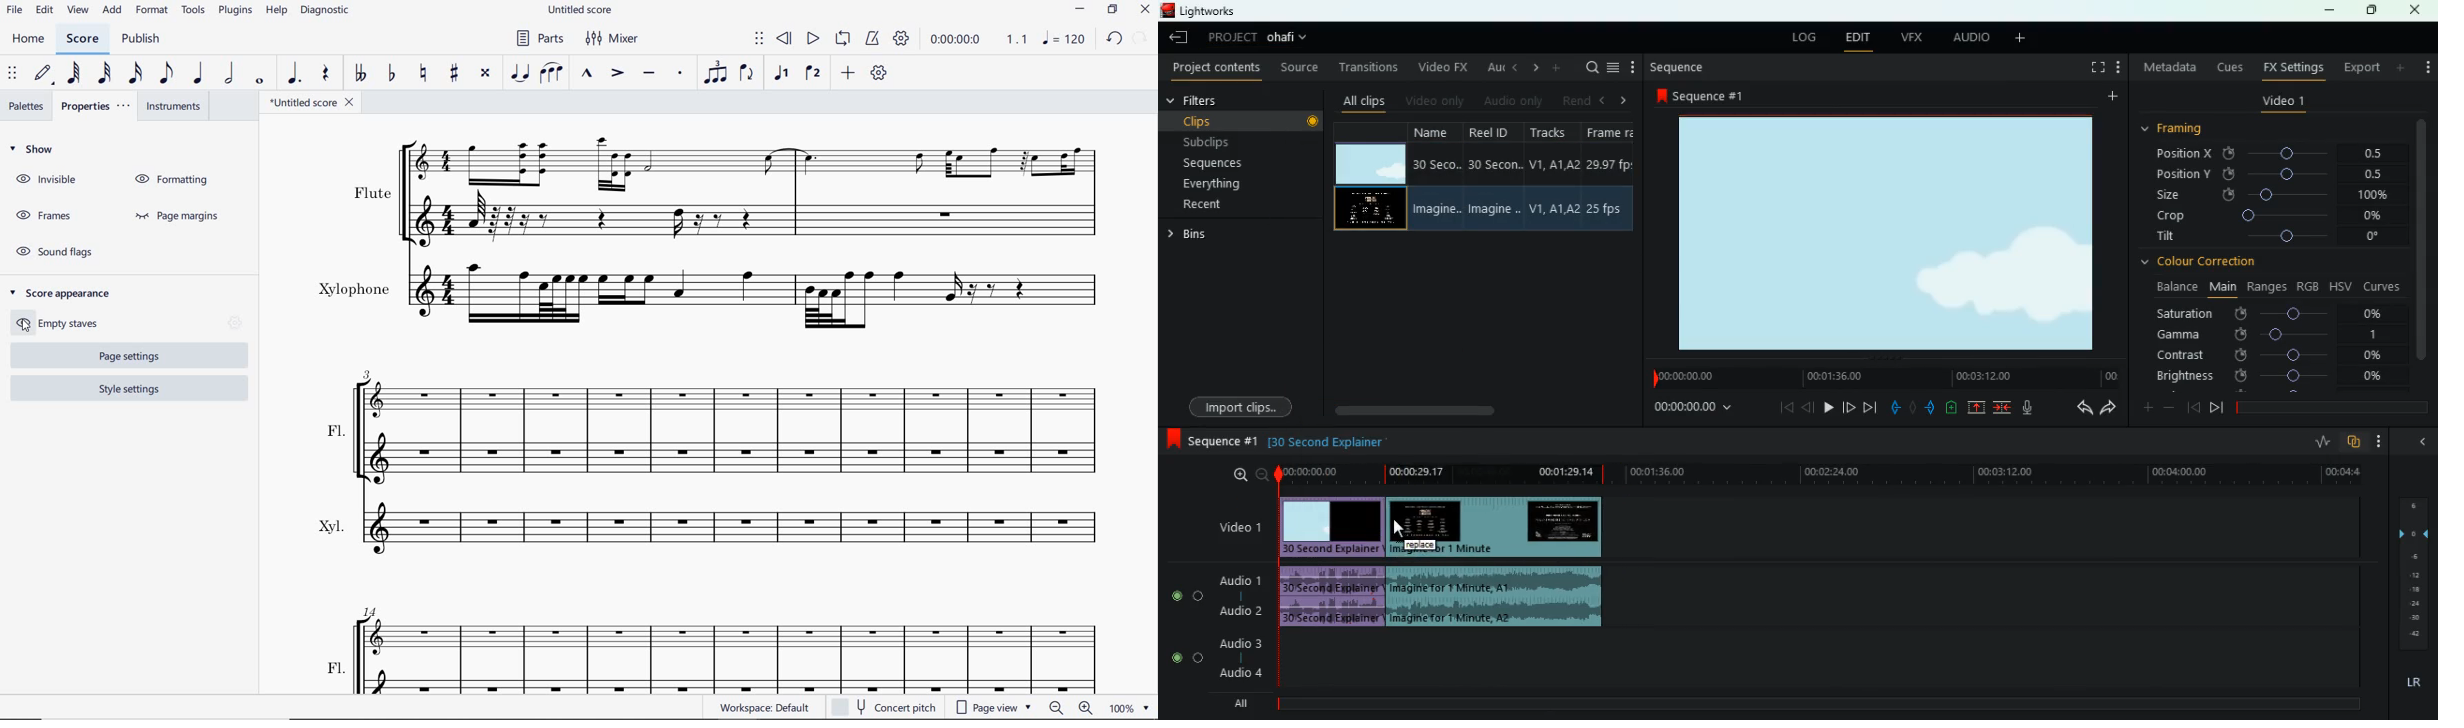 The width and height of the screenshot is (2464, 728). What do you see at coordinates (581, 10) in the screenshot?
I see `FILE NAME` at bounding box center [581, 10].